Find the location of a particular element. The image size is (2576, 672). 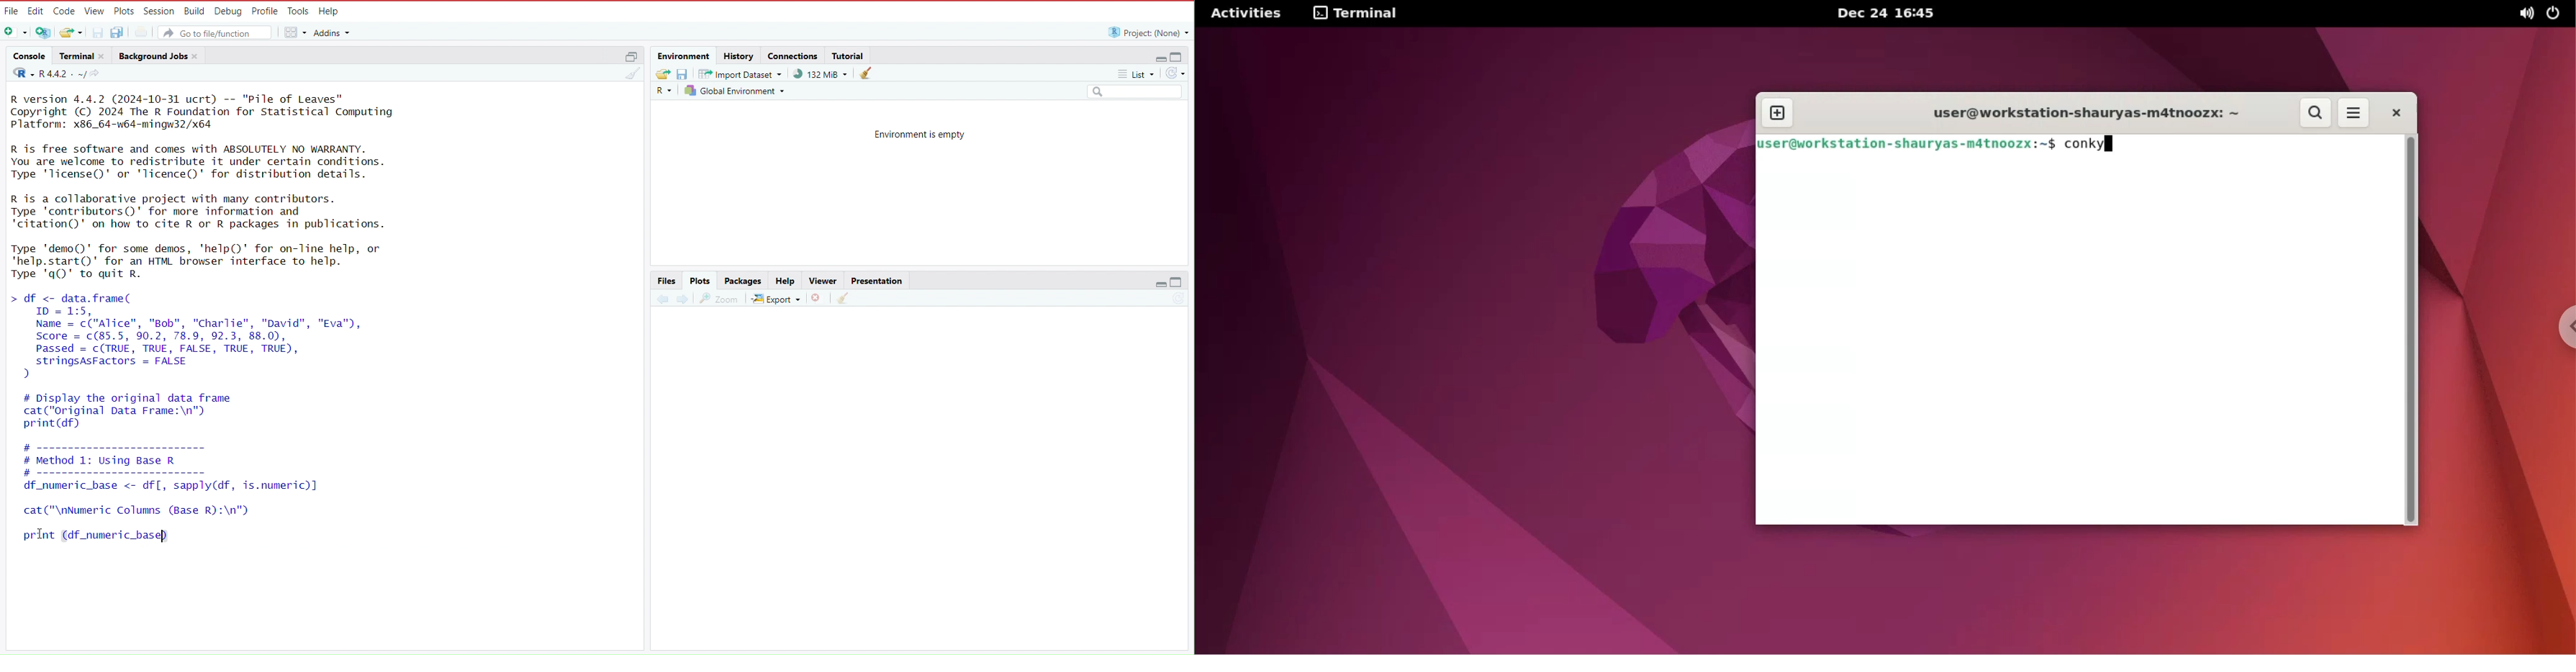

save all open documents is located at coordinates (118, 32).